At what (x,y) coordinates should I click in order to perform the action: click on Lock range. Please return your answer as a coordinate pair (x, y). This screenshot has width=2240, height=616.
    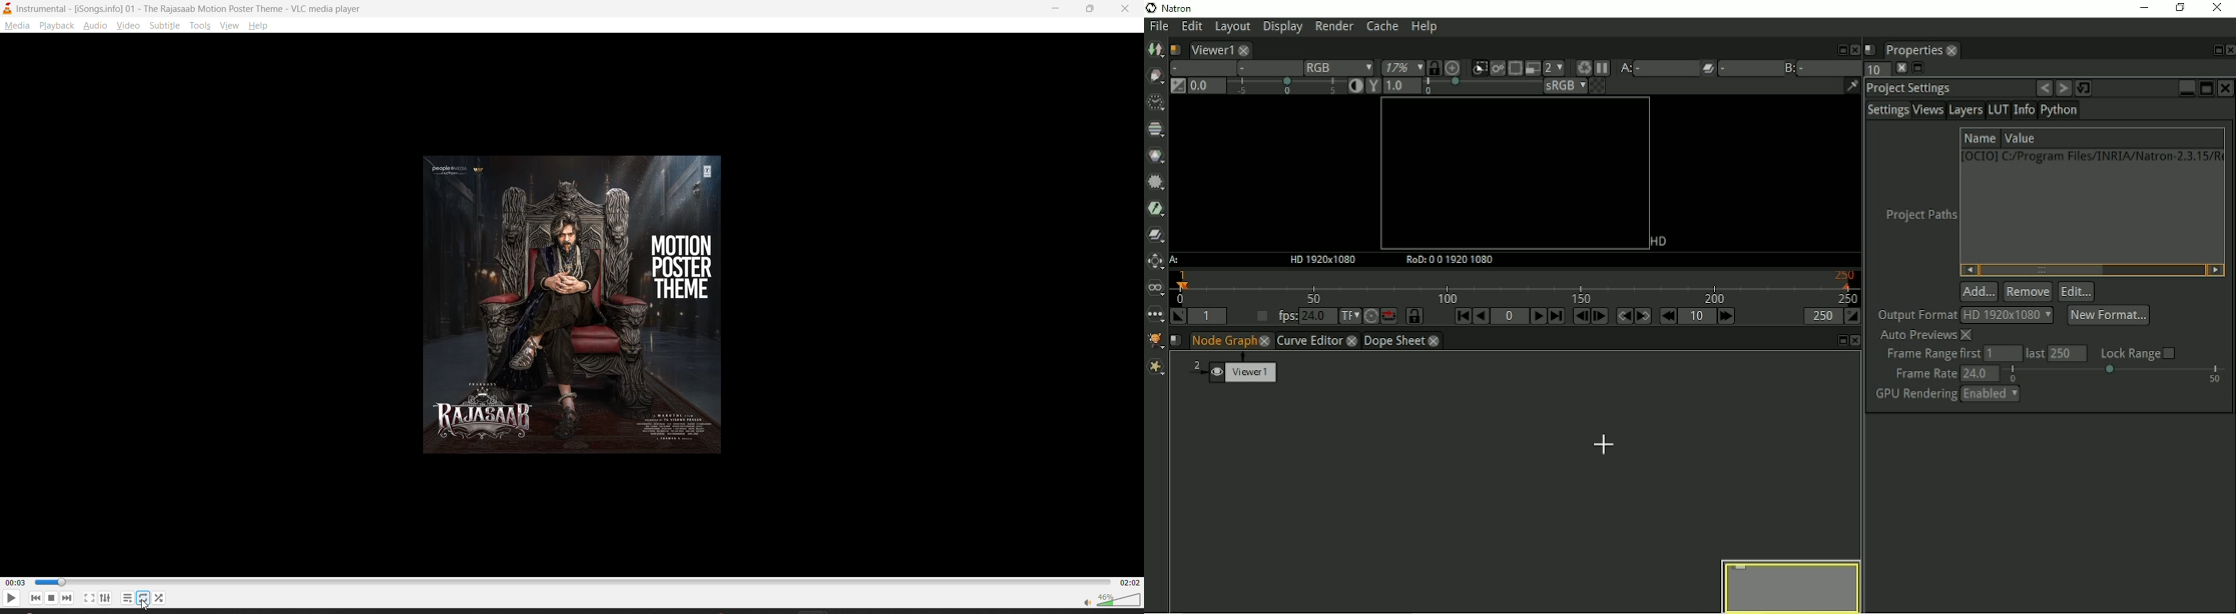
    Looking at the image, I should click on (2138, 353).